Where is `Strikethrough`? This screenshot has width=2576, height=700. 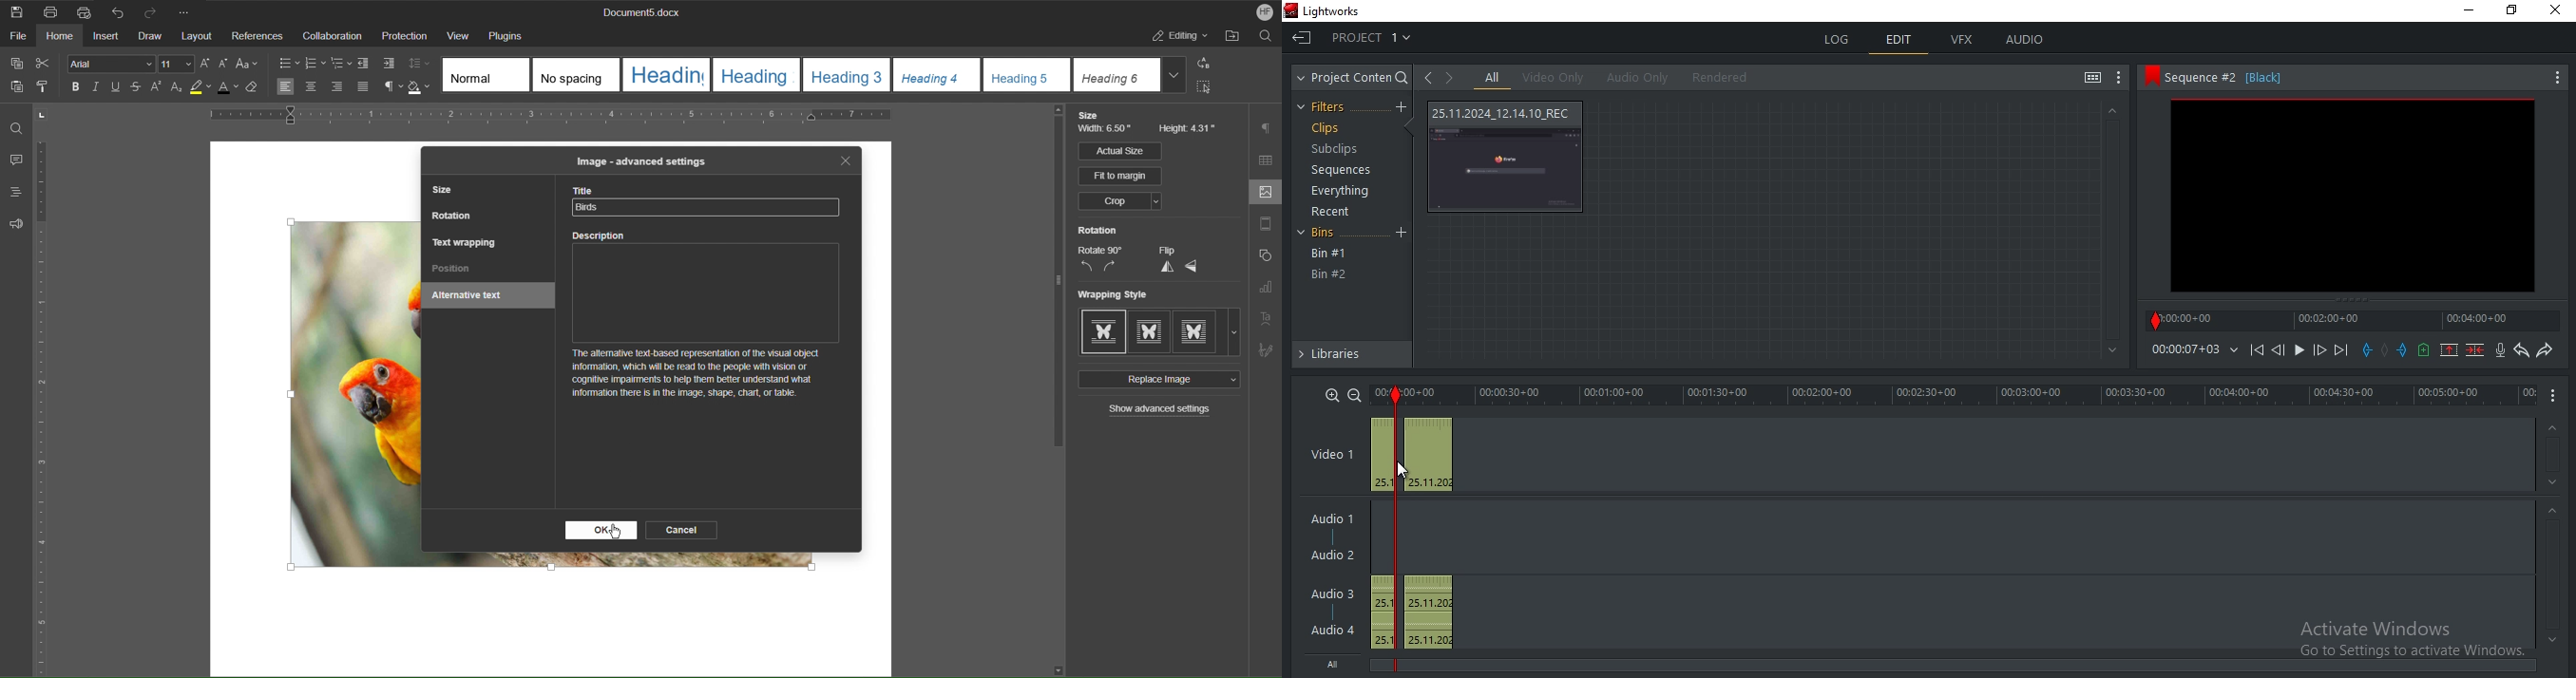
Strikethrough is located at coordinates (136, 89).